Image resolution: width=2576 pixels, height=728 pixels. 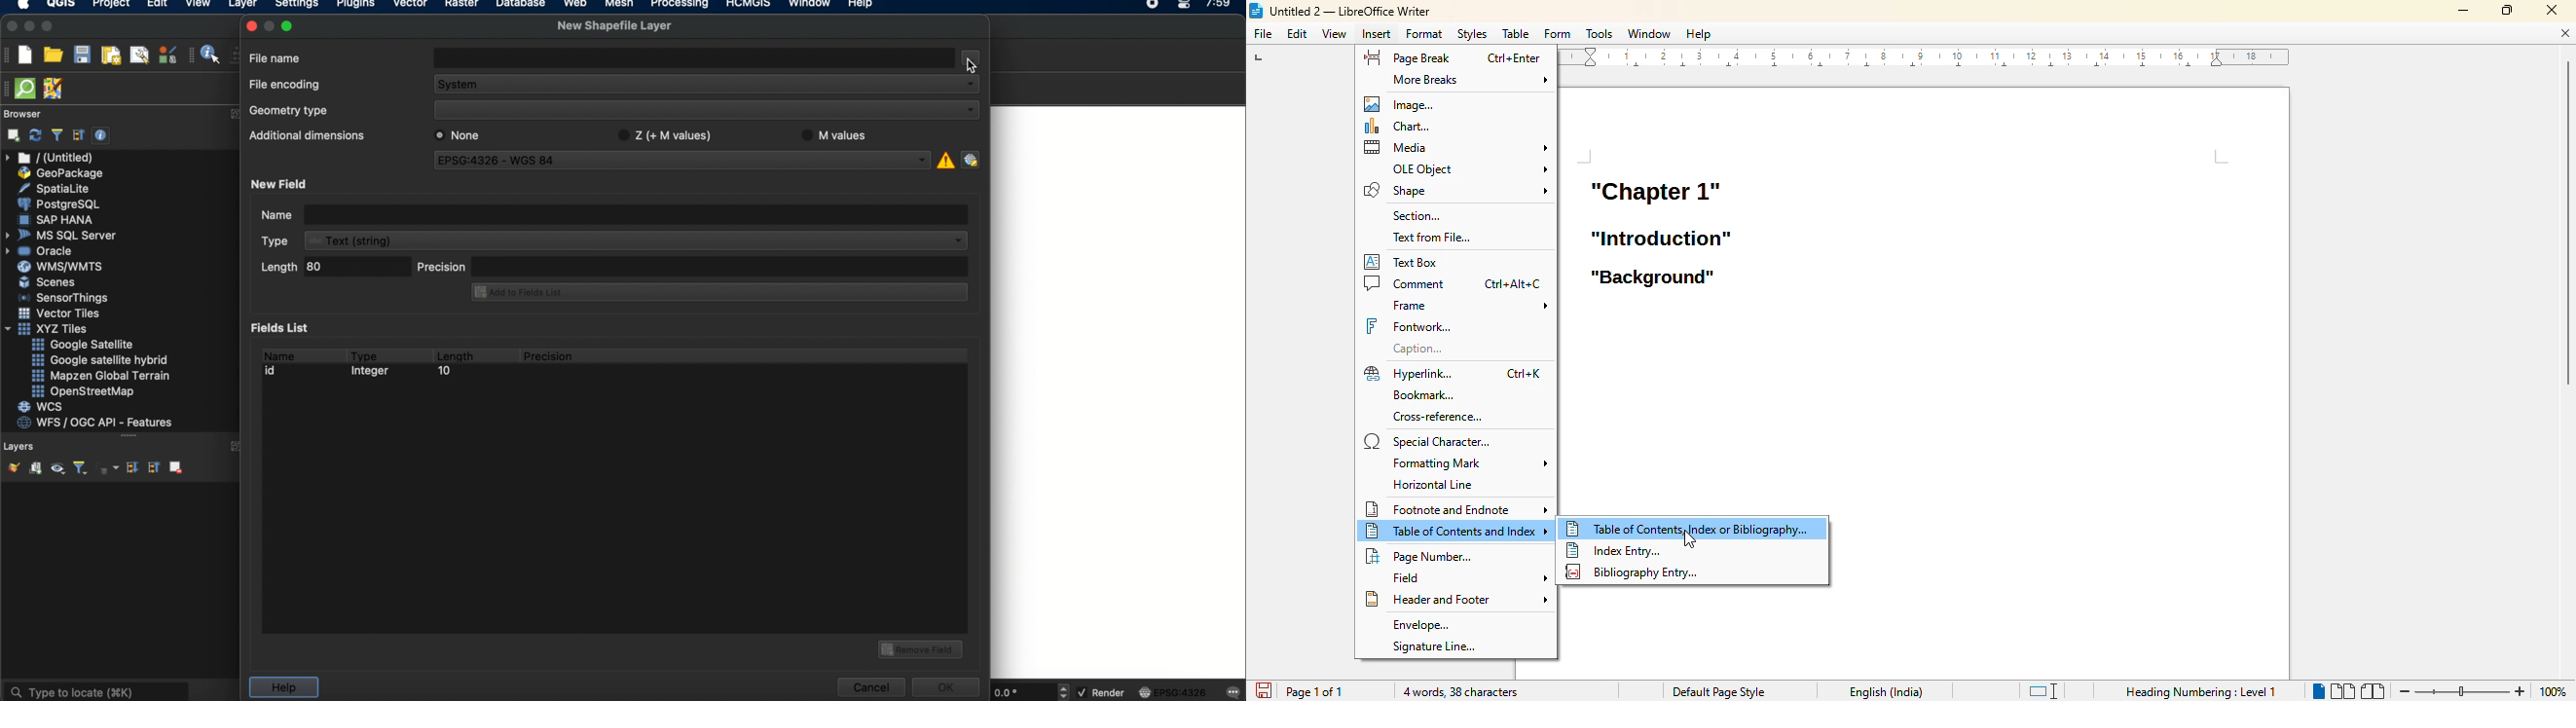 I want to click on zoom out, so click(x=2403, y=692).